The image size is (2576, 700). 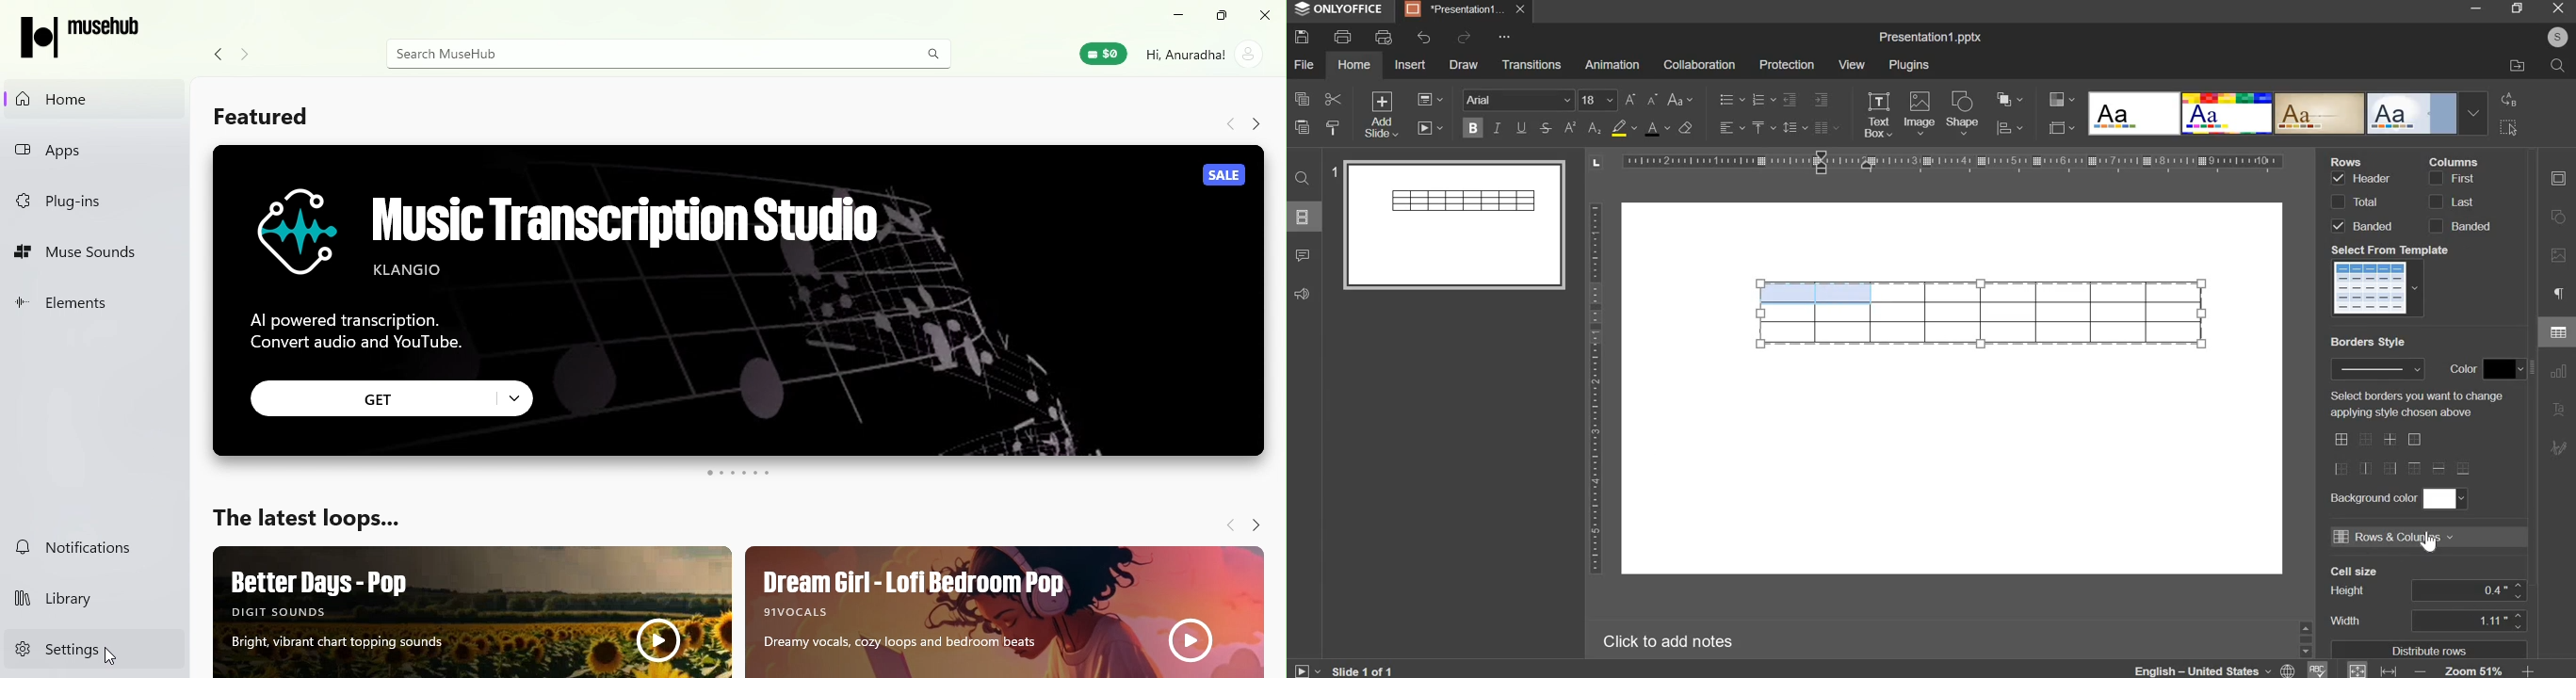 I want to click on home, so click(x=1353, y=64).